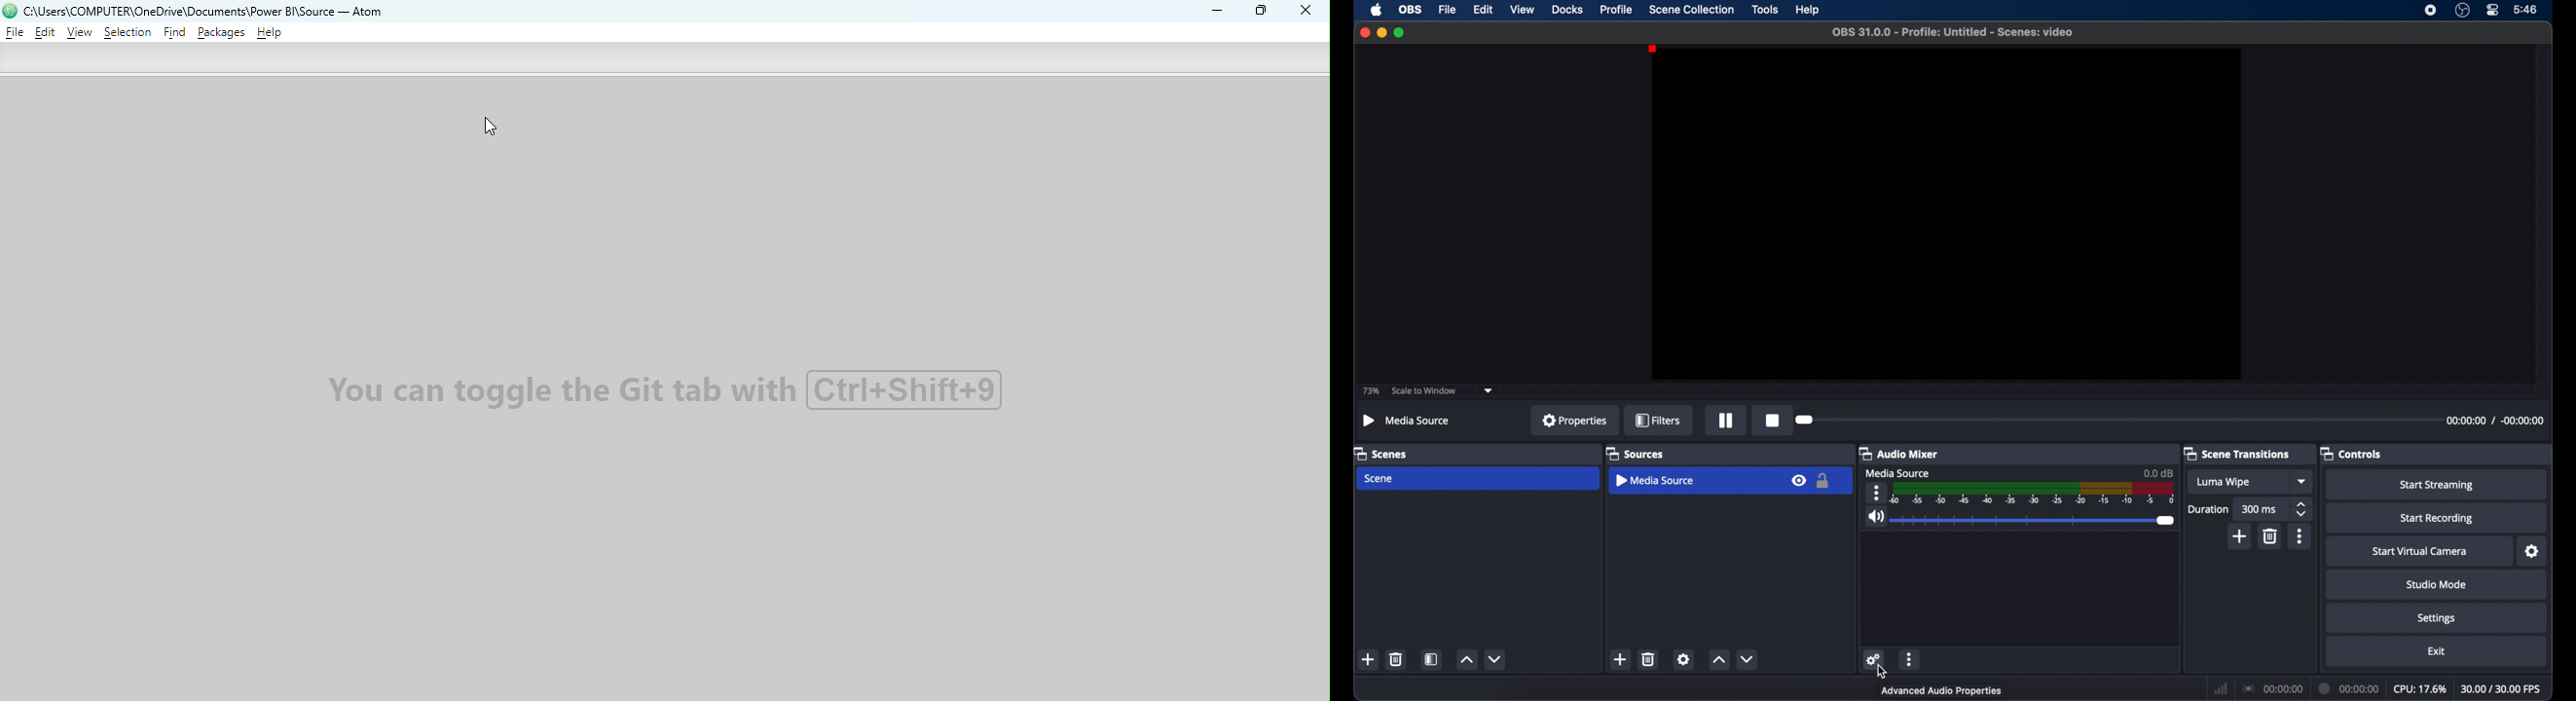 The width and height of the screenshot is (2576, 728). Describe the element at coordinates (1213, 10) in the screenshot. I see `Minimize` at that location.